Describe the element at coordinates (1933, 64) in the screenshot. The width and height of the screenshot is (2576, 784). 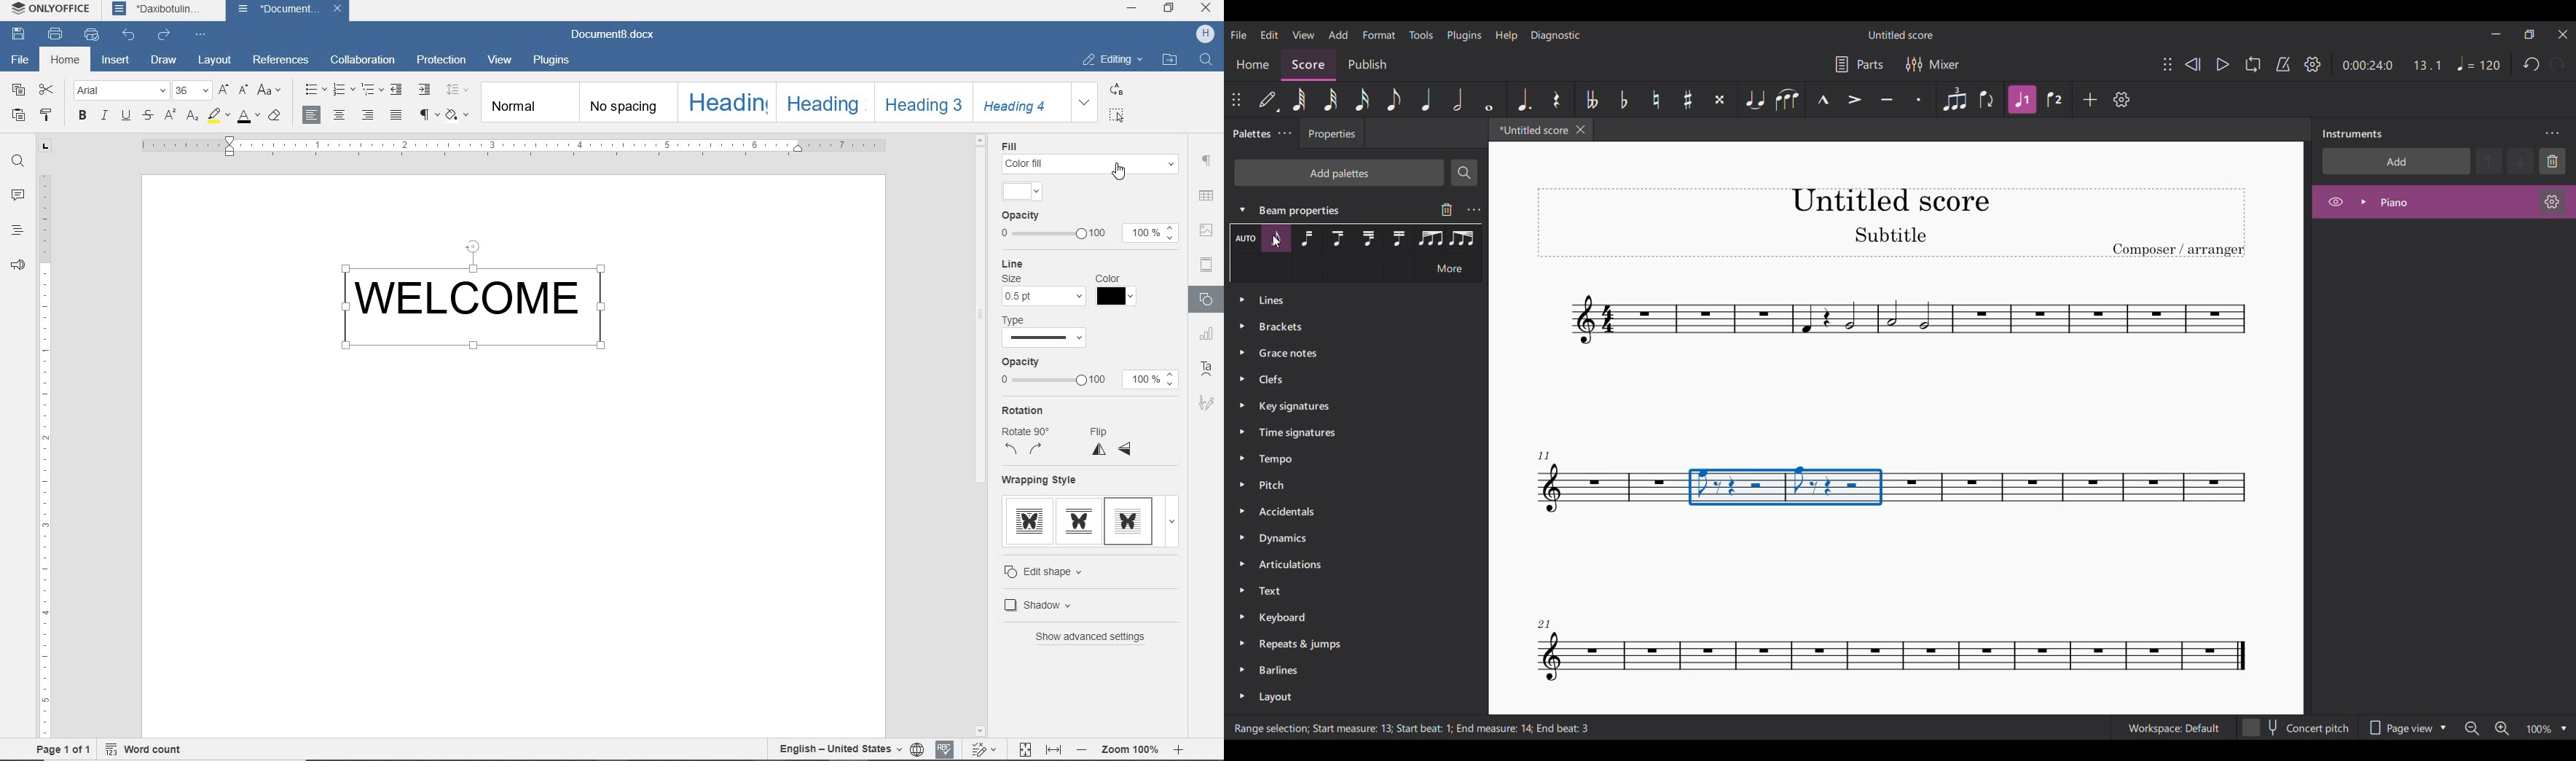
I see `Mixer settings` at that location.